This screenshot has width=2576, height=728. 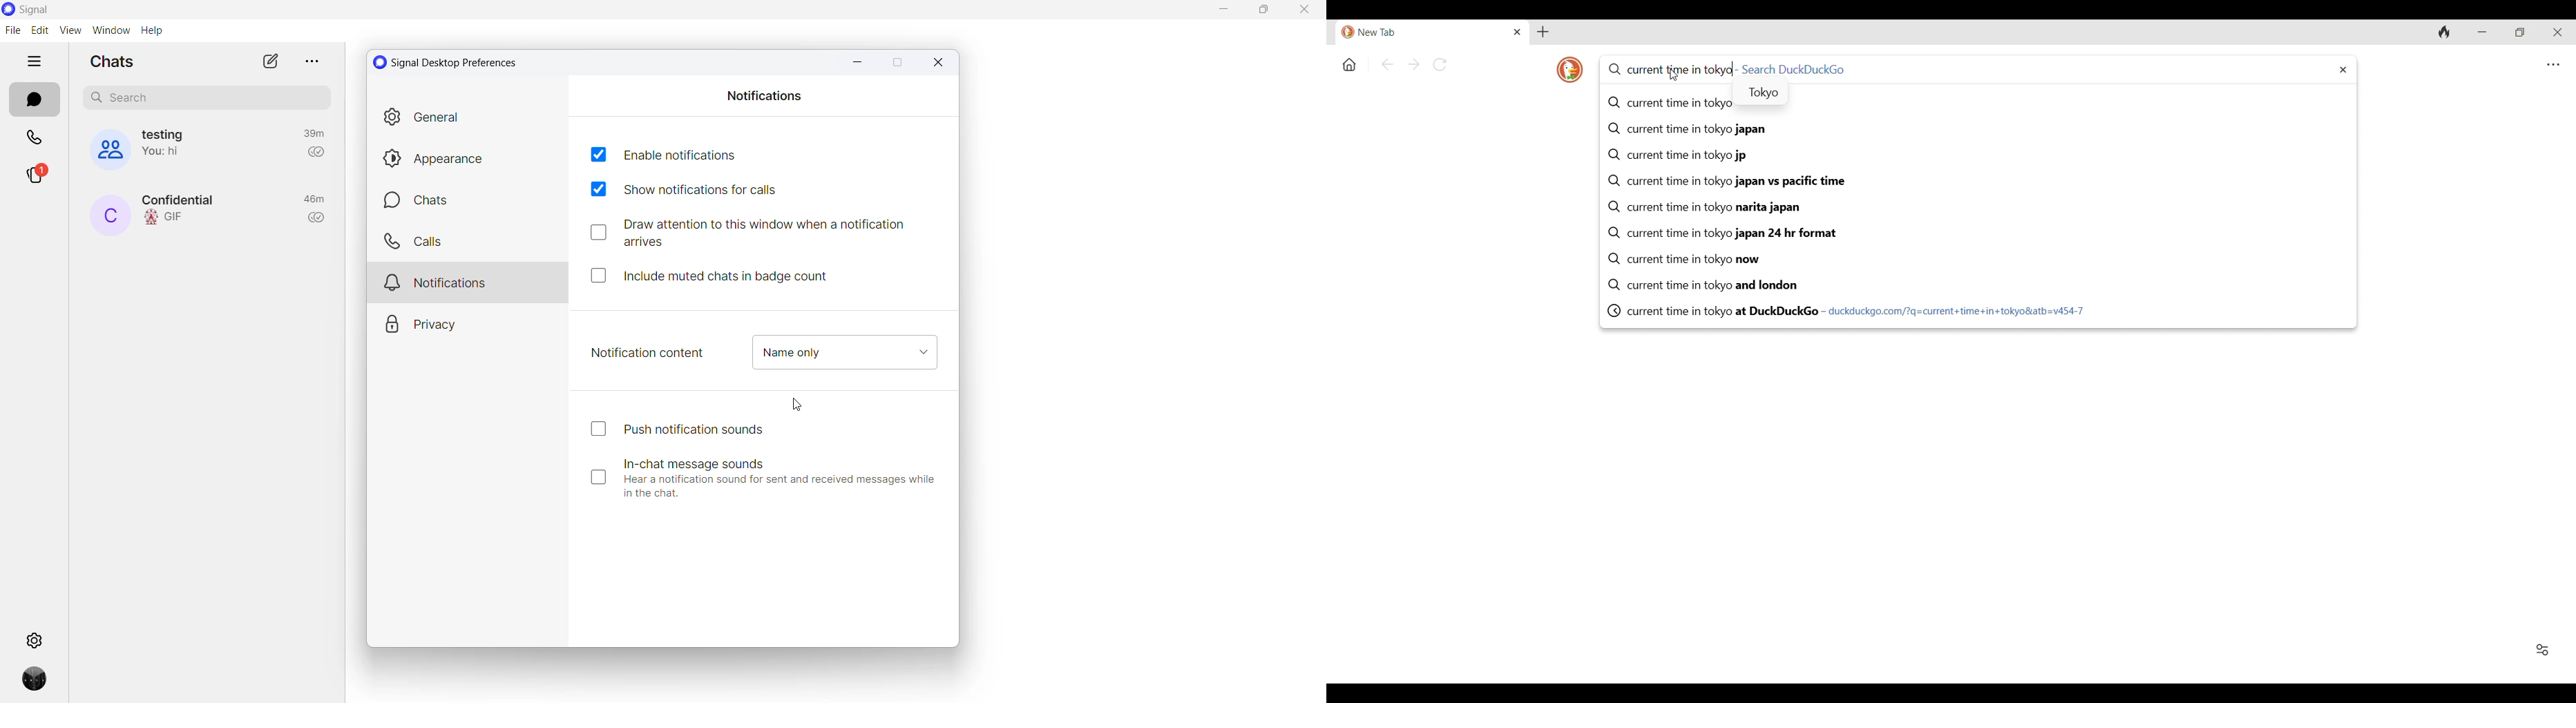 I want to click on privacy, so click(x=466, y=320).